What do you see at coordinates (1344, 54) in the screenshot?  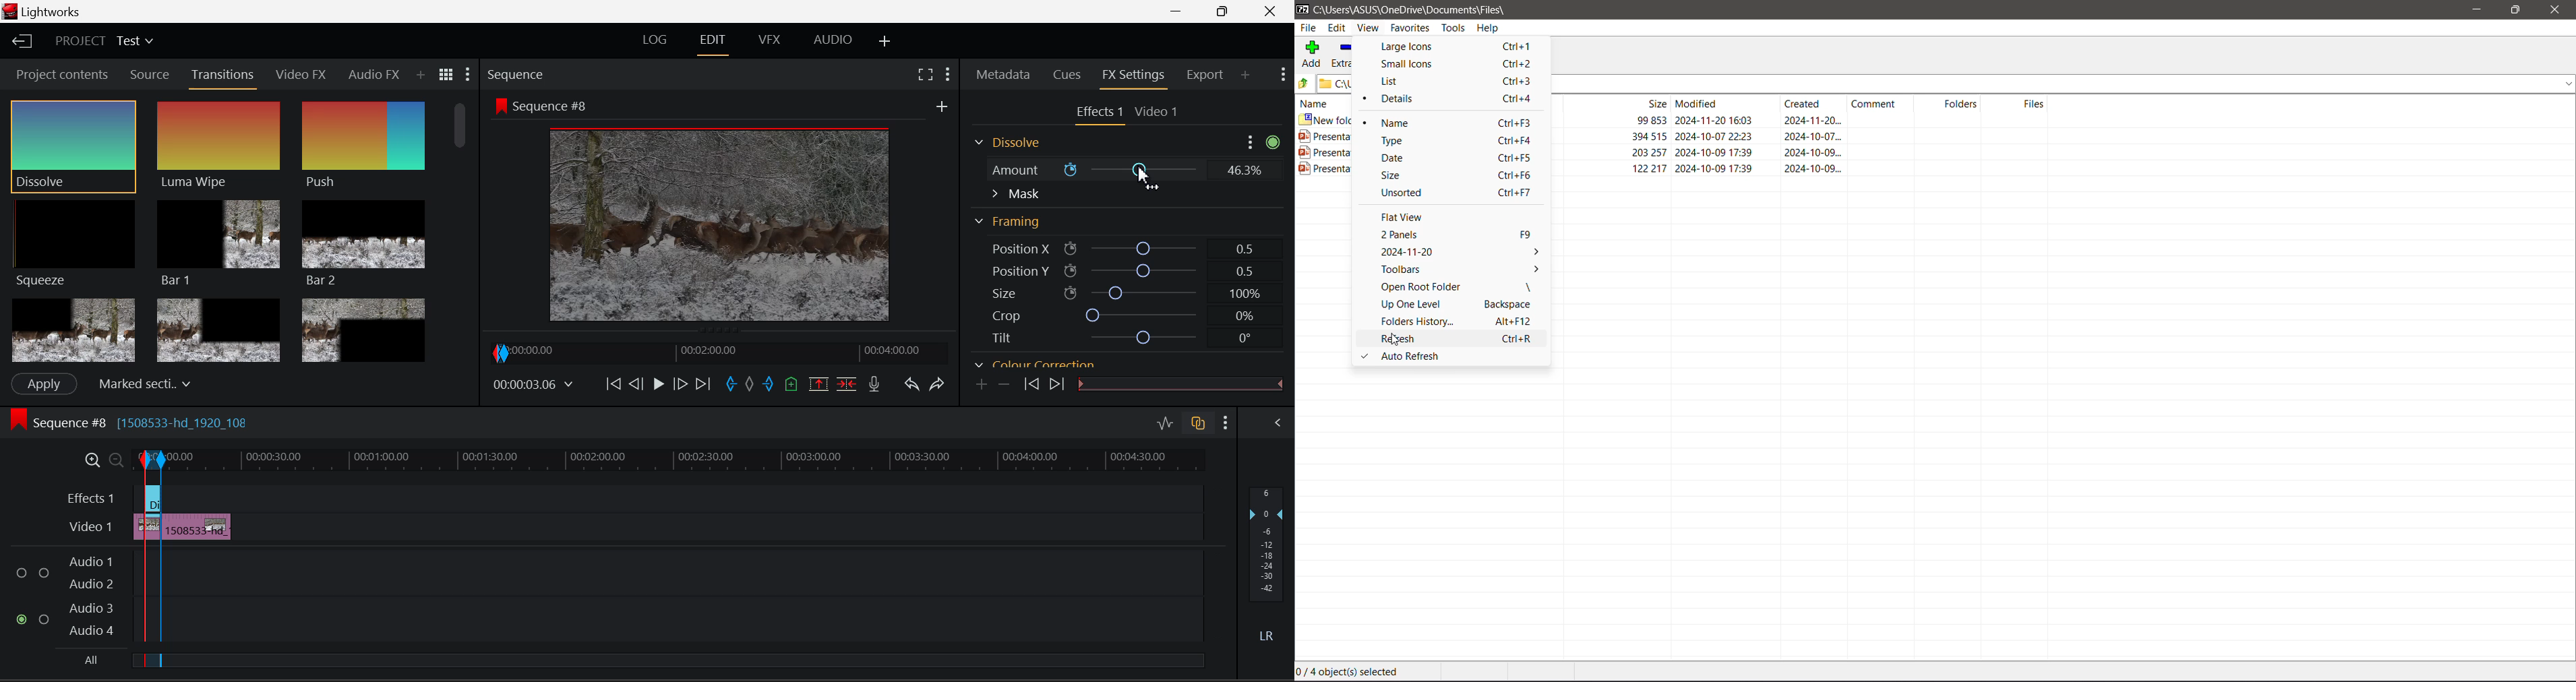 I see `extra` at bounding box center [1344, 54].